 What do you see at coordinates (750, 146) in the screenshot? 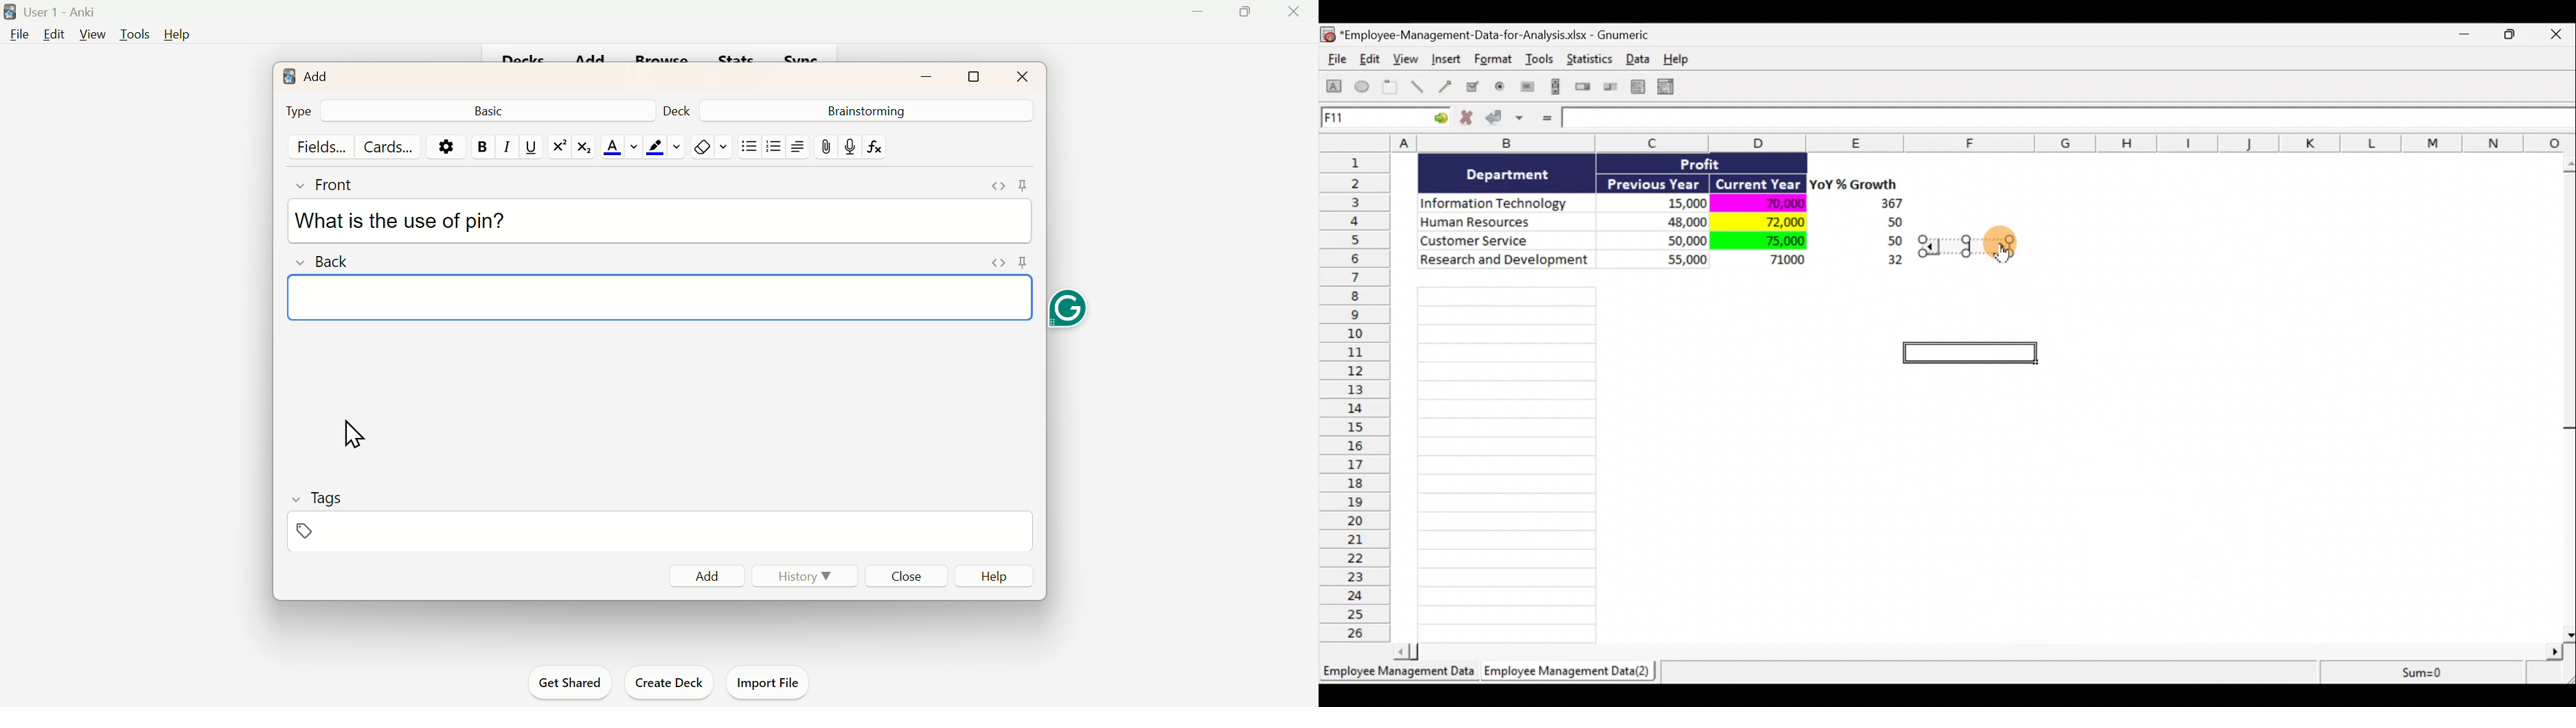
I see `Unorganised list` at bounding box center [750, 146].